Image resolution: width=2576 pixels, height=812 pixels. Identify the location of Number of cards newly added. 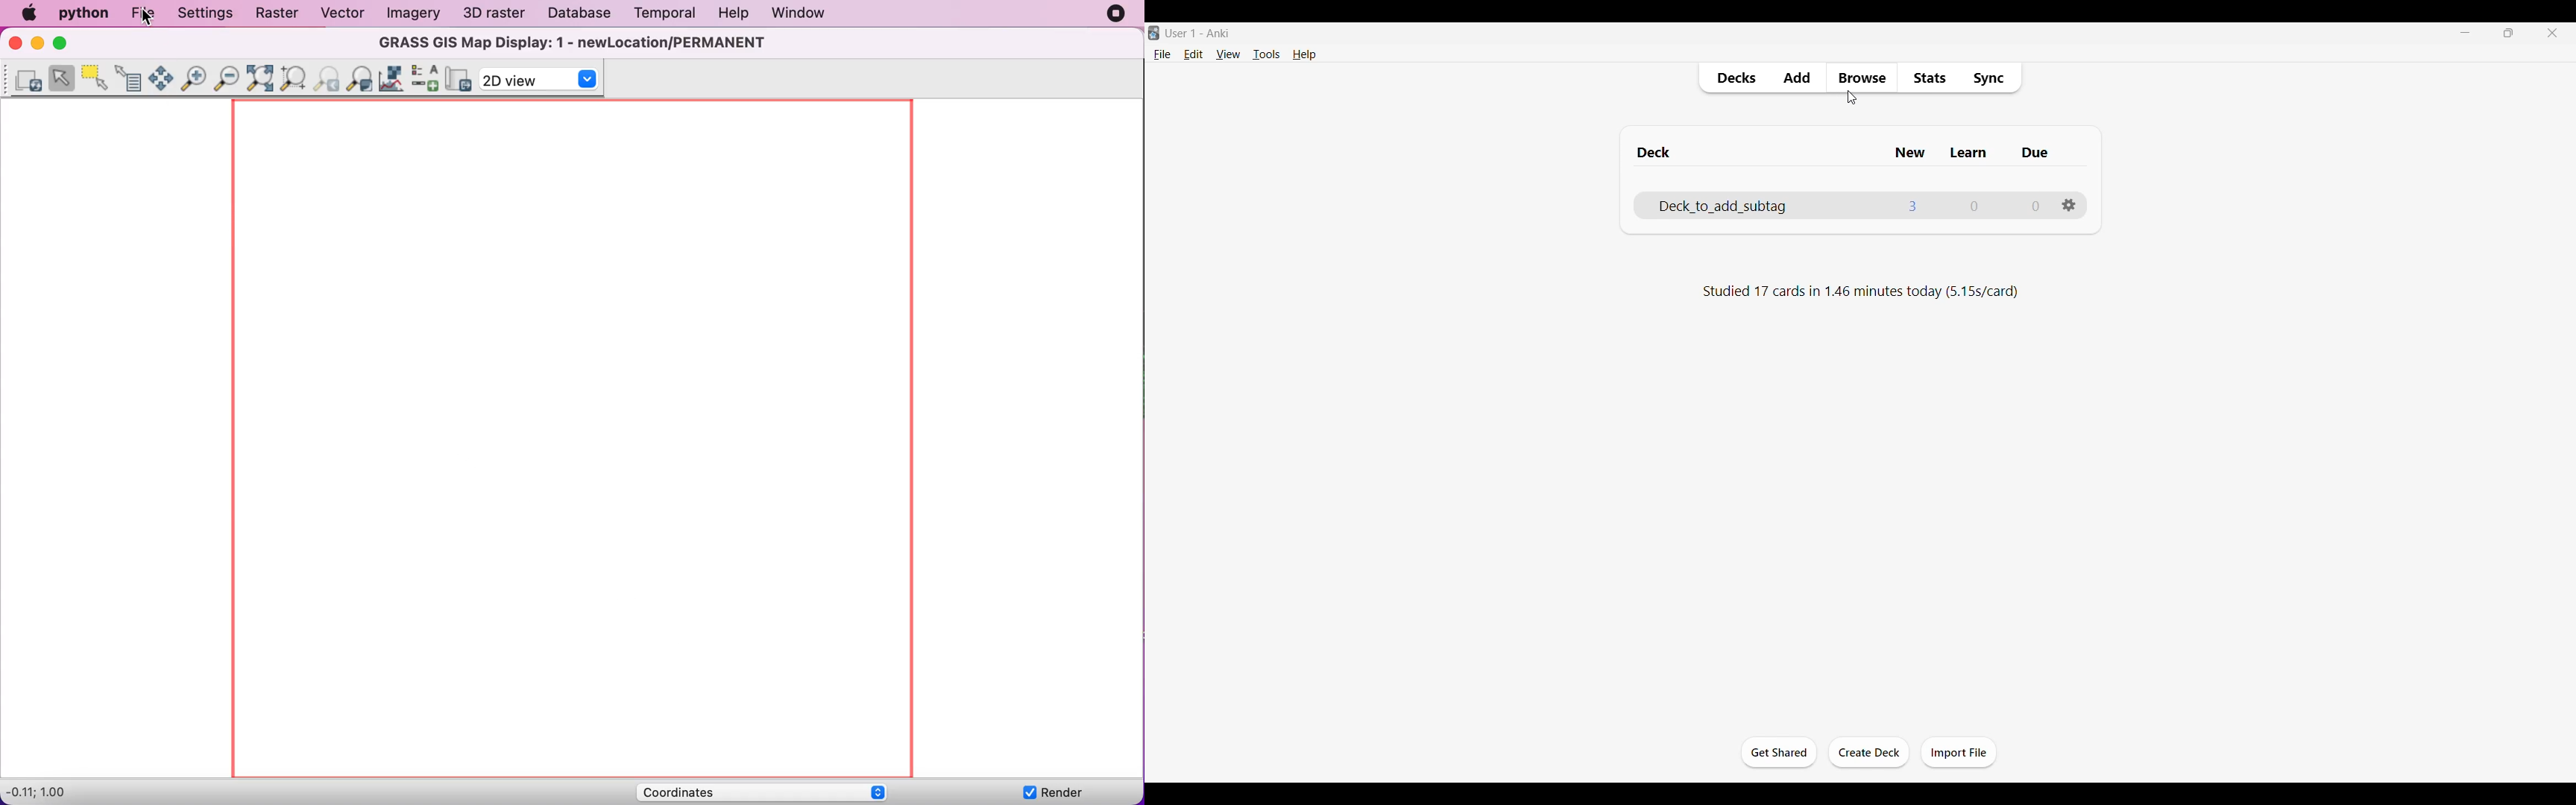
(1911, 205).